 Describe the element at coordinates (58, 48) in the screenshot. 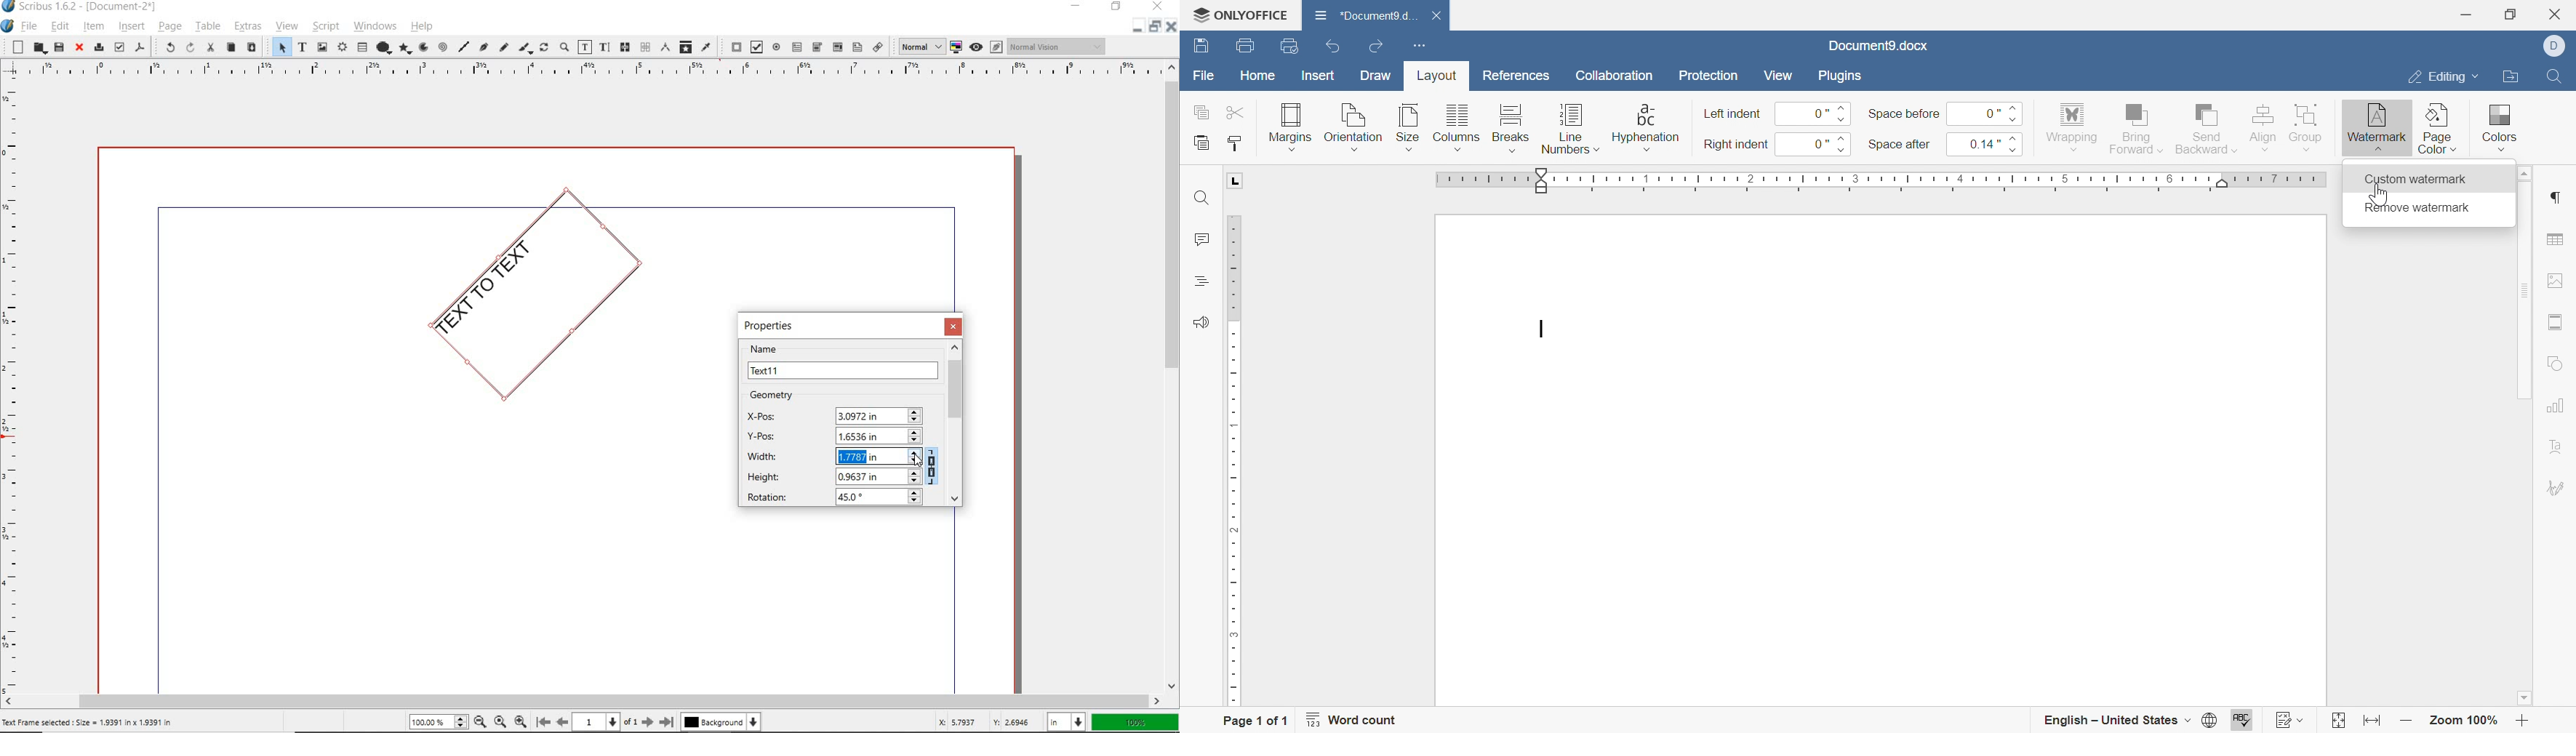

I see `save` at that location.